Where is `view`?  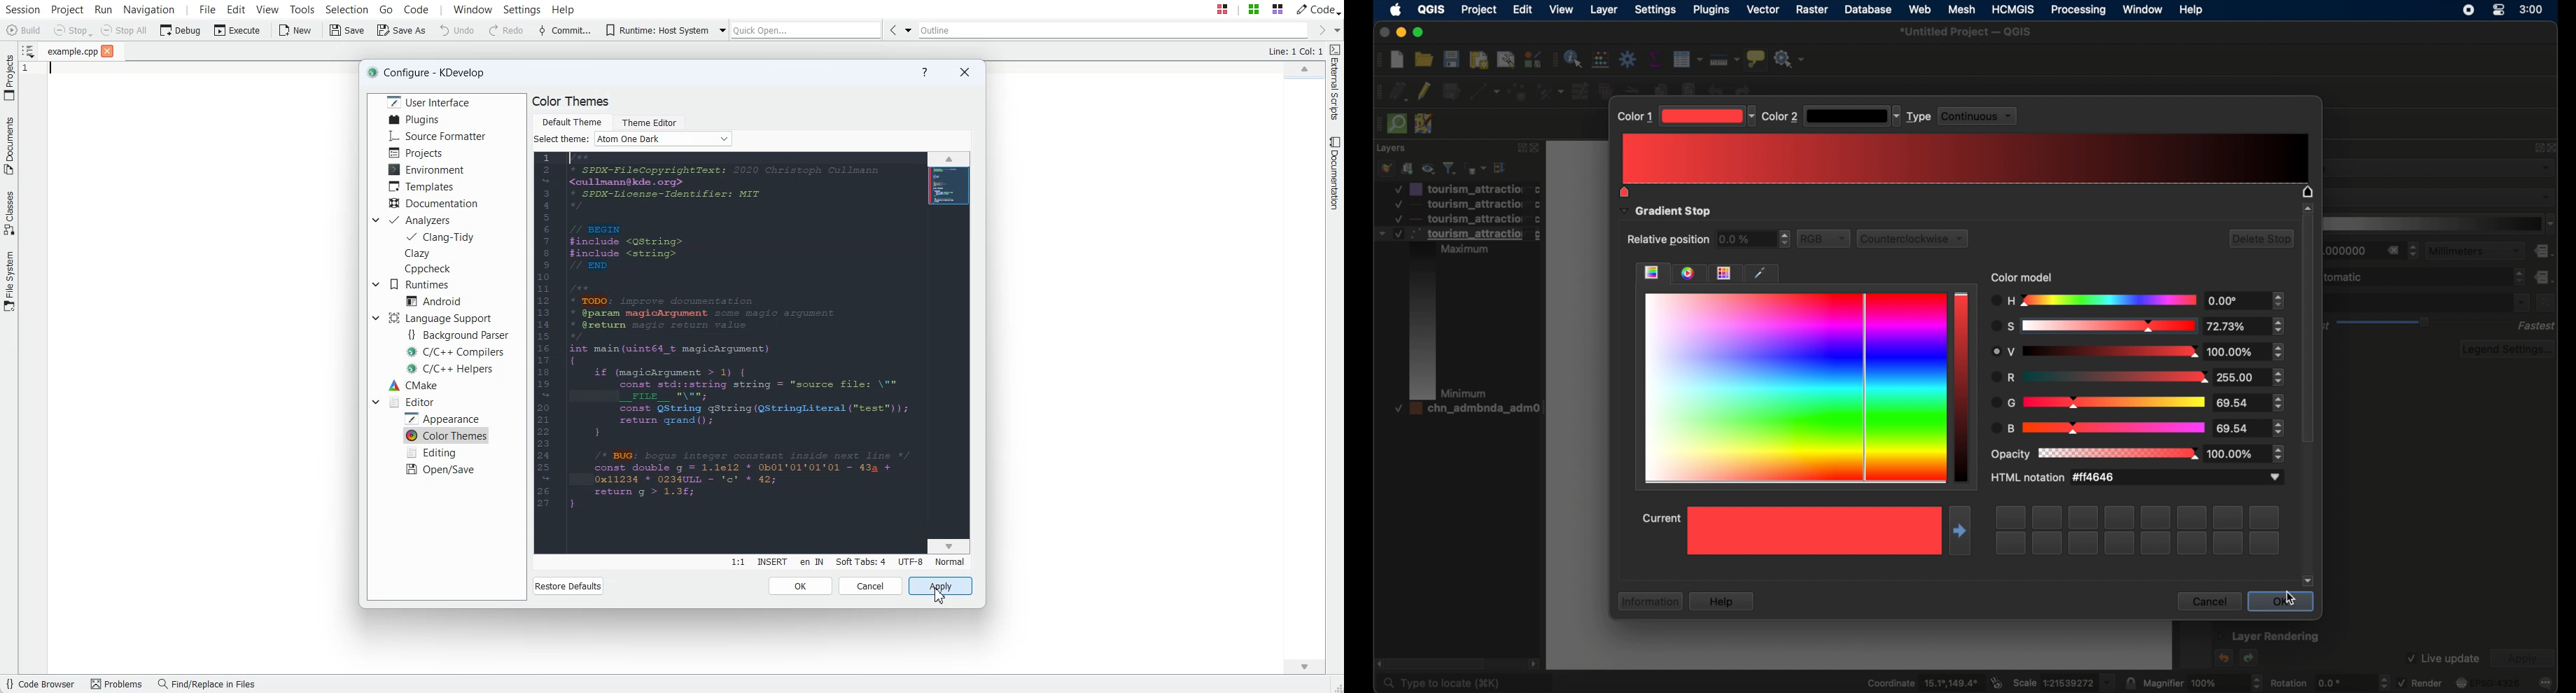 view is located at coordinates (1563, 10).